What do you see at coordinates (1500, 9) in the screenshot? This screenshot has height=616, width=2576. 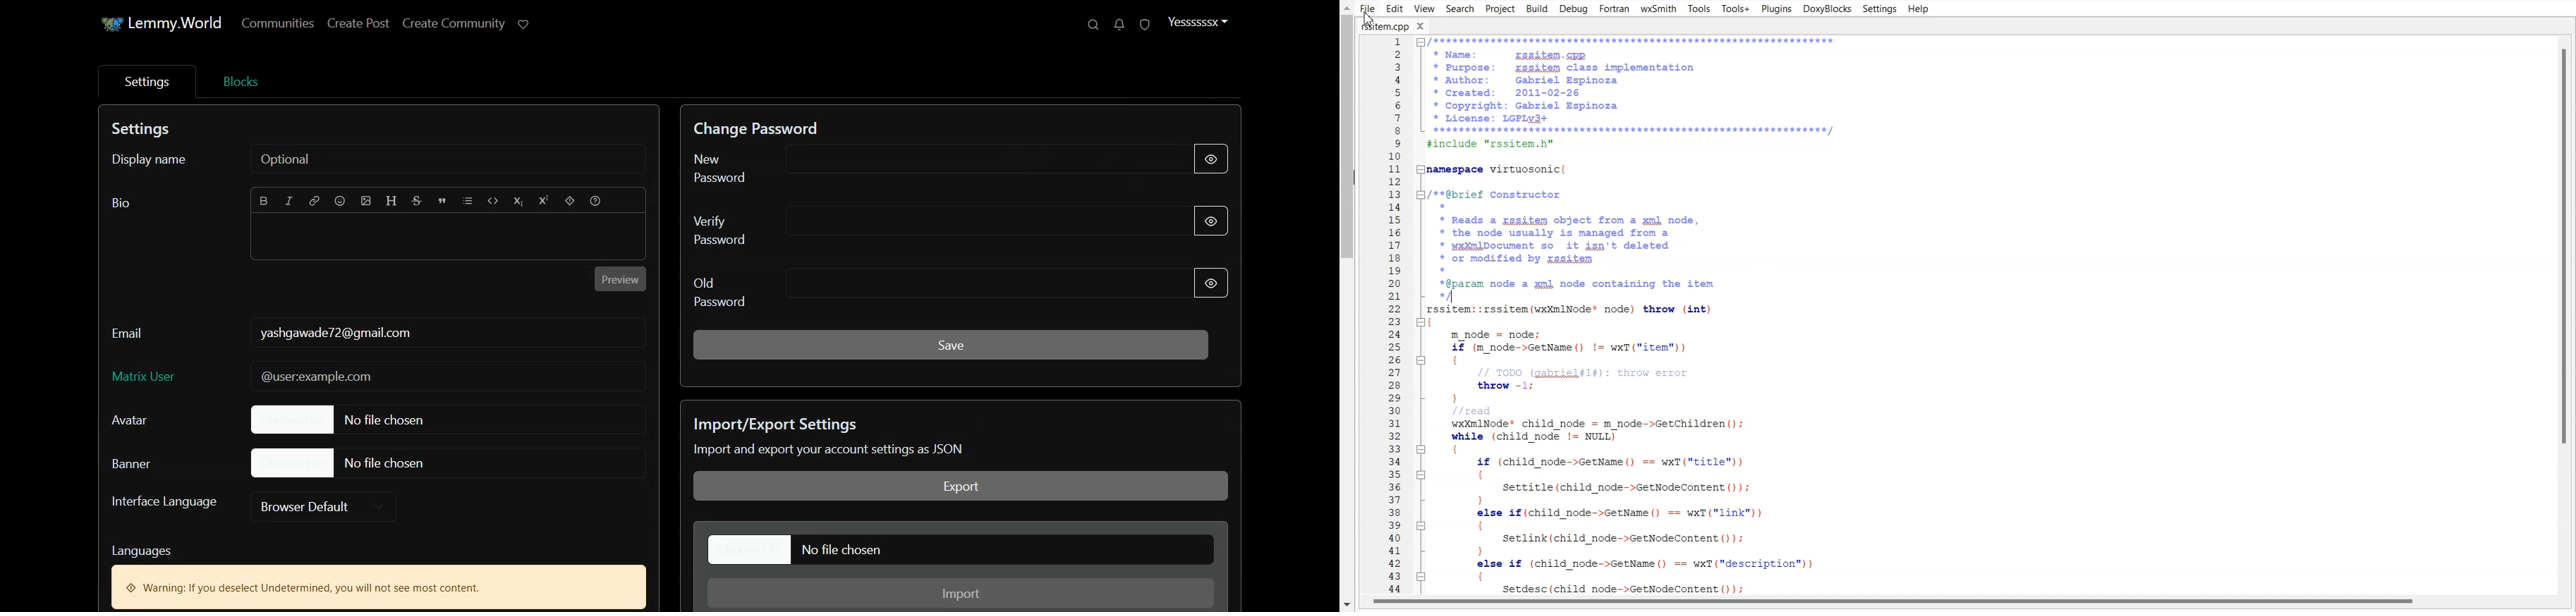 I see `Project` at bounding box center [1500, 9].